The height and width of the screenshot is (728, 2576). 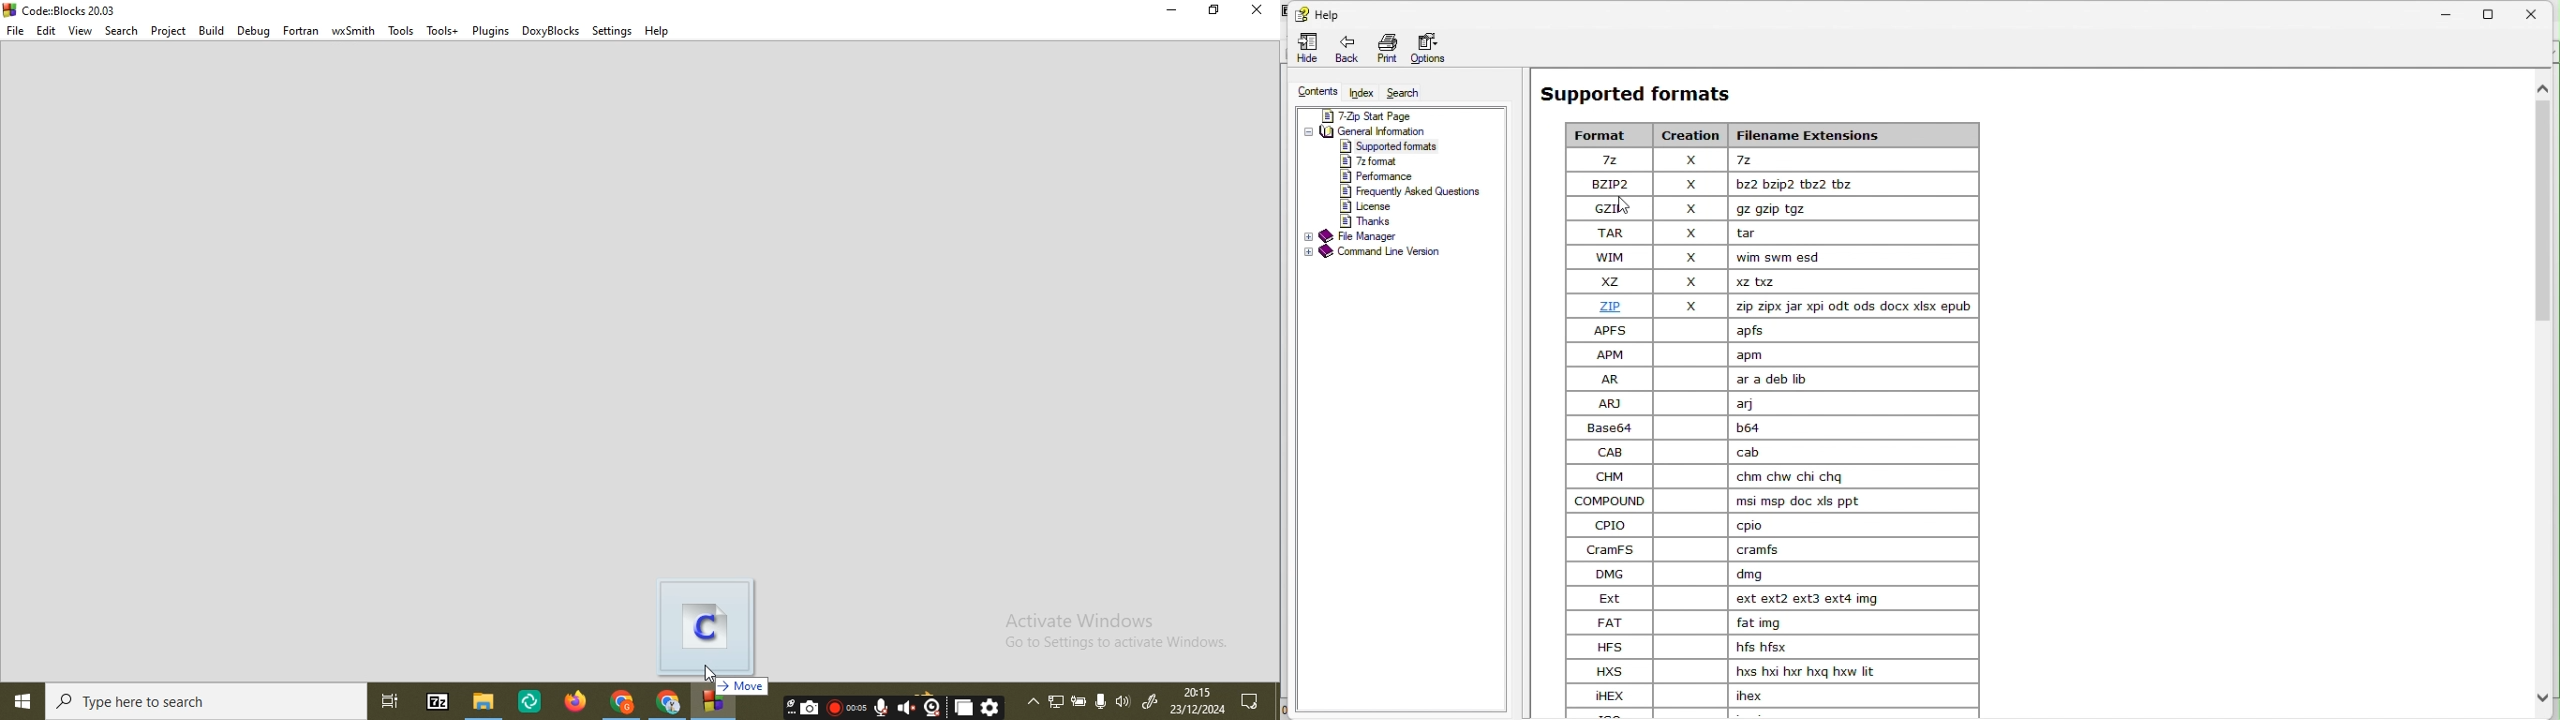 What do you see at coordinates (301, 30) in the screenshot?
I see `Fortran` at bounding box center [301, 30].